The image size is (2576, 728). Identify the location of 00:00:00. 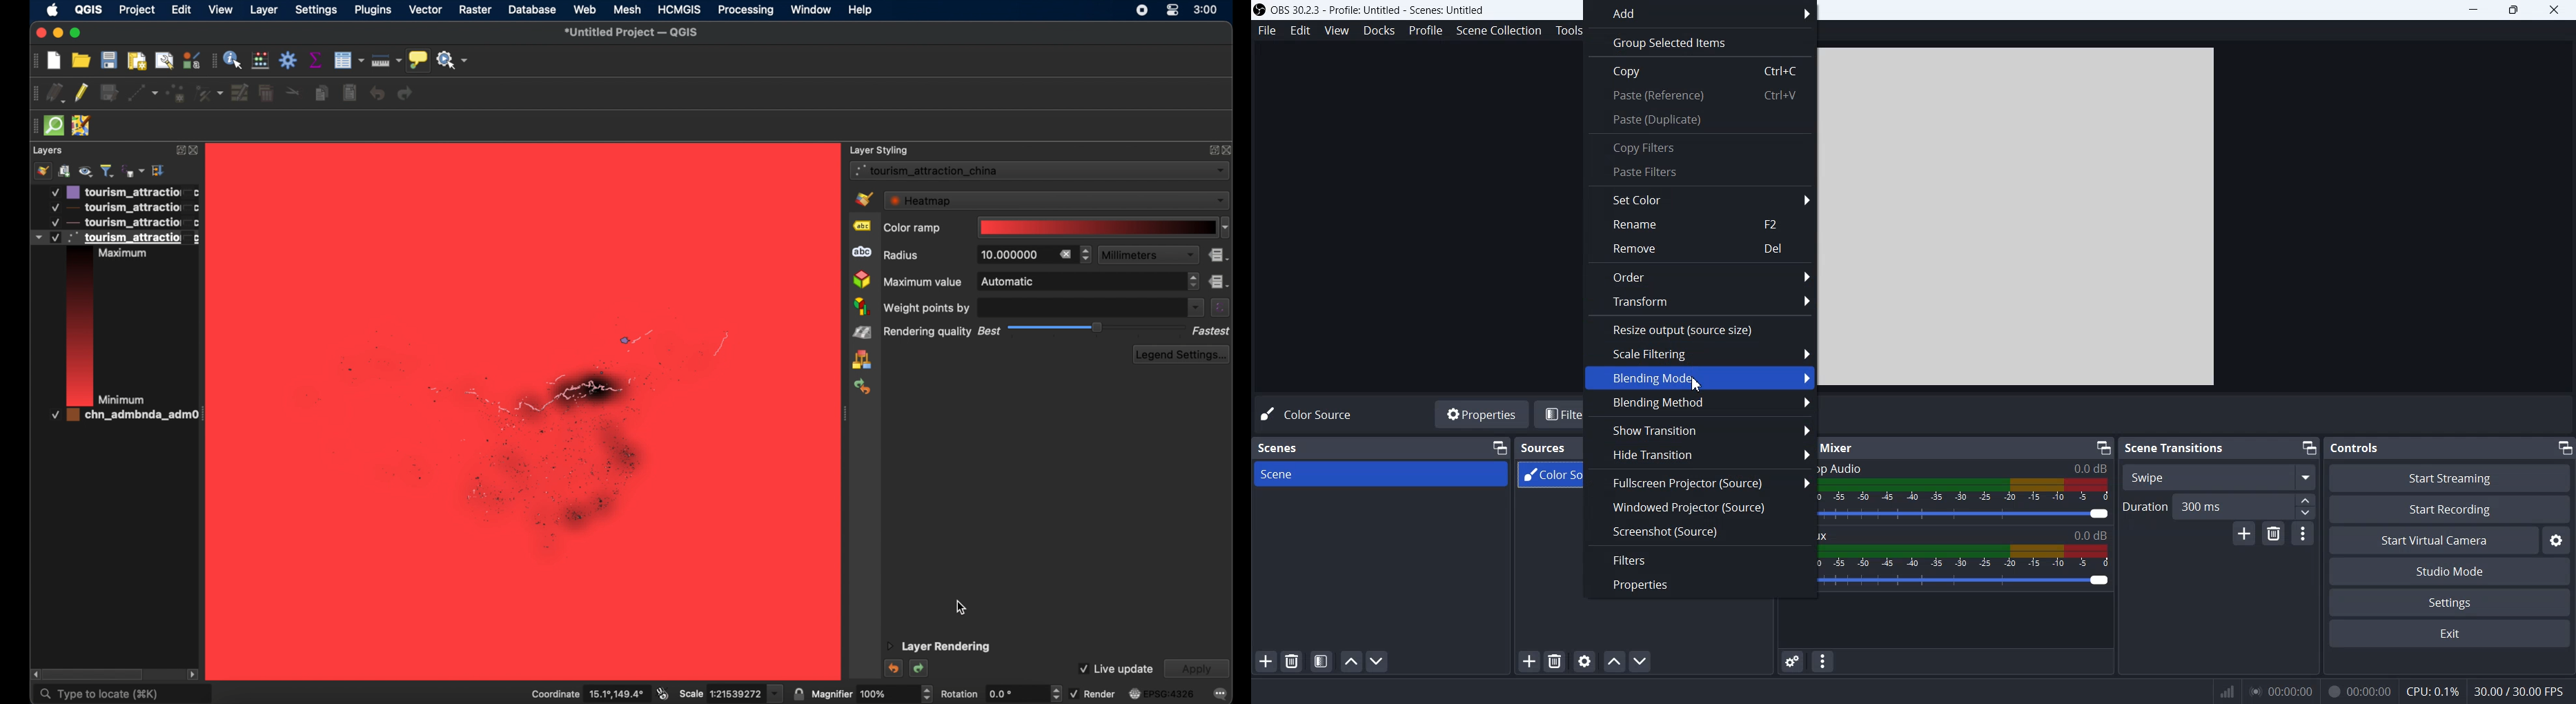
(2279, 690).